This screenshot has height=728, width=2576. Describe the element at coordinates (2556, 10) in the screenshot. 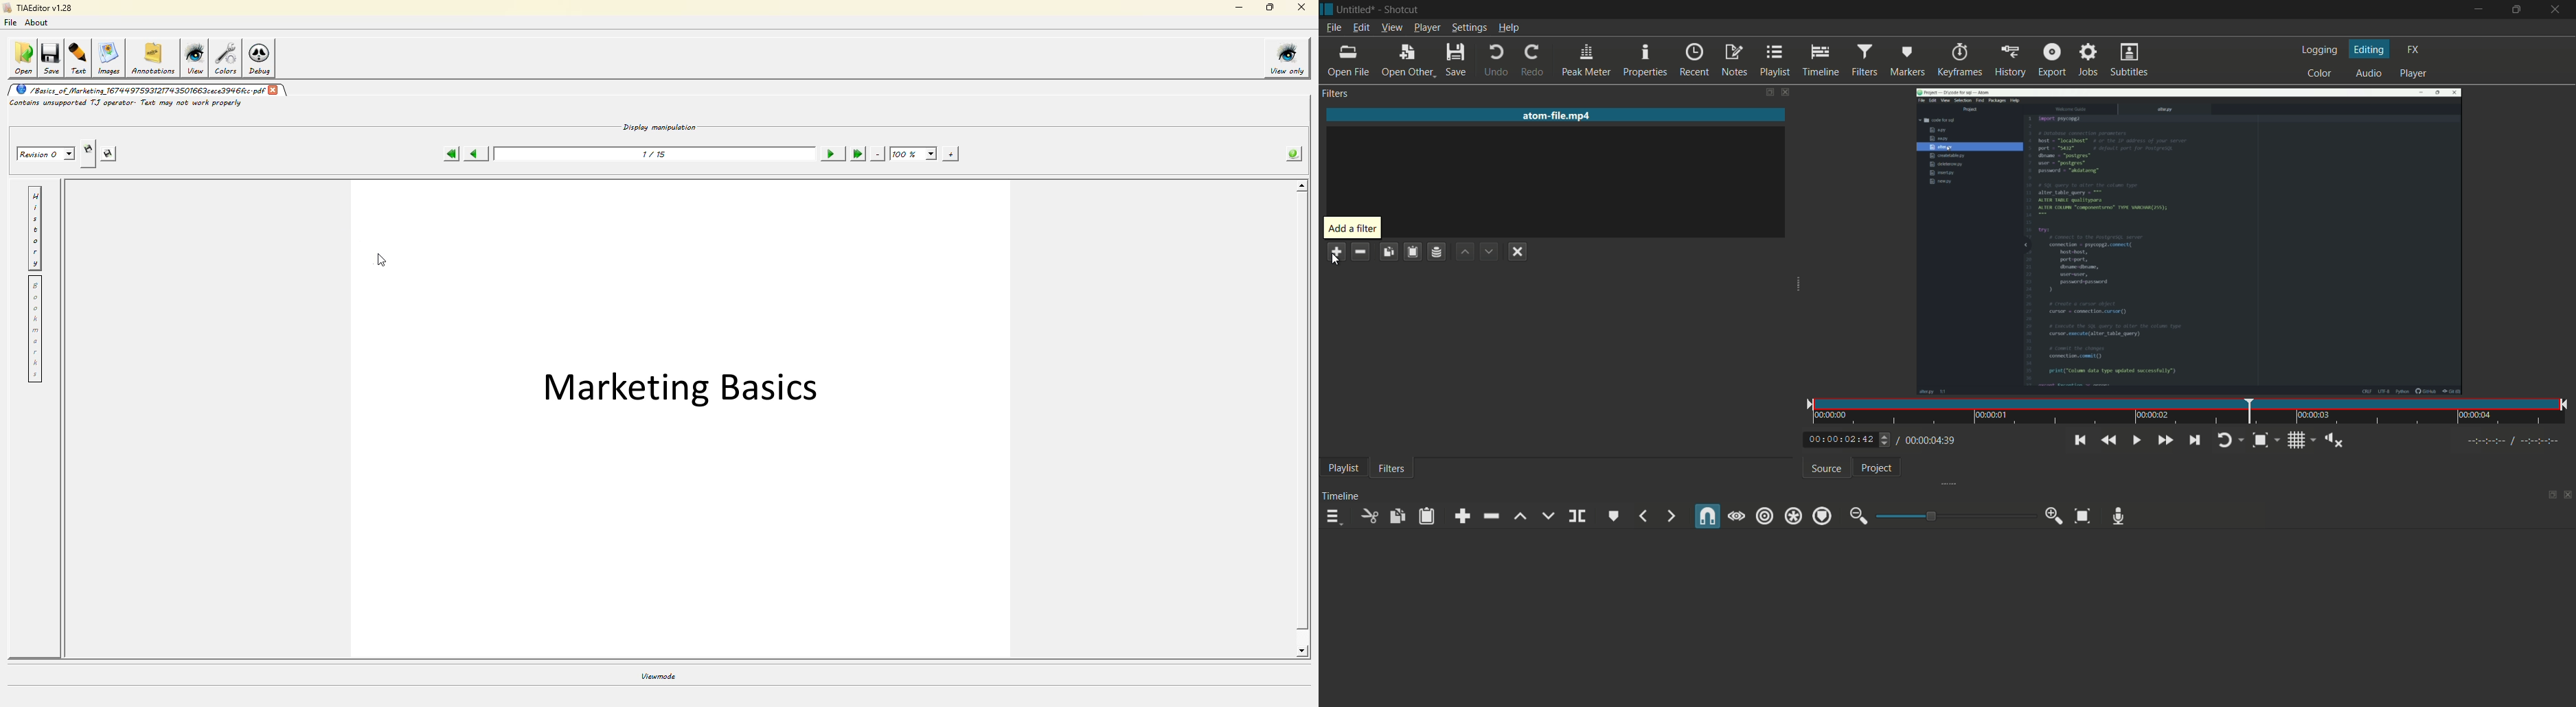

I see `close app` at that location.